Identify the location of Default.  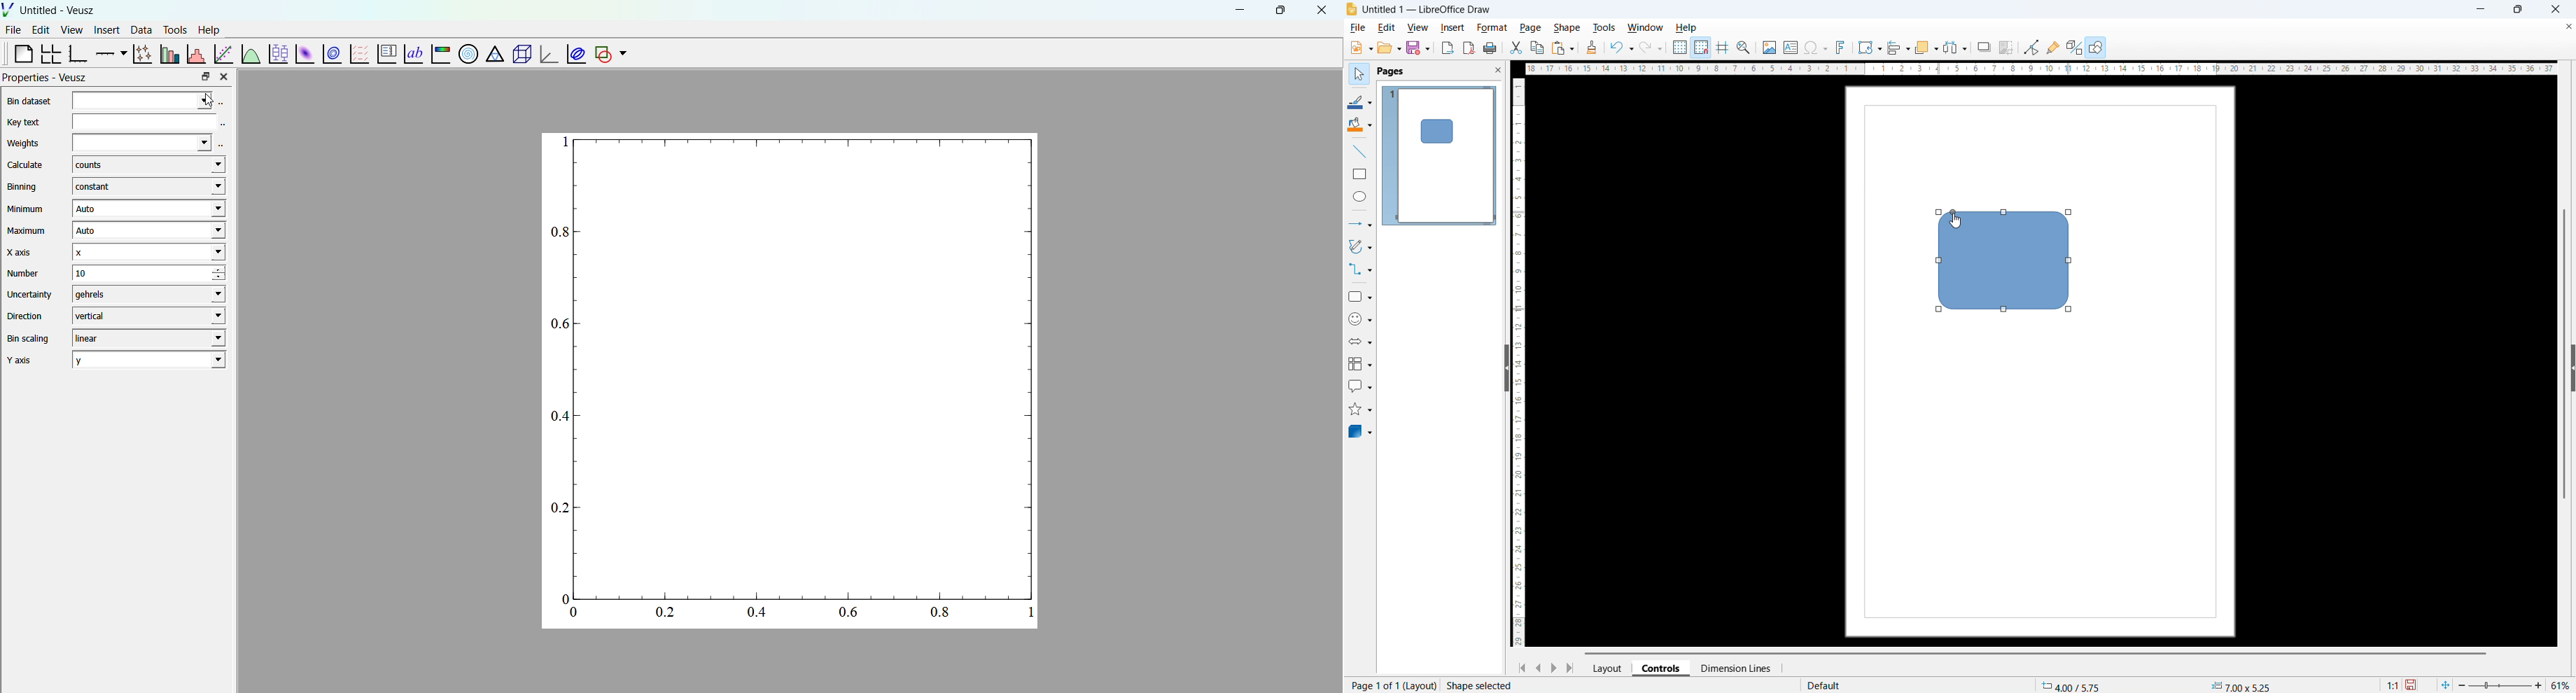
(1827, 685).